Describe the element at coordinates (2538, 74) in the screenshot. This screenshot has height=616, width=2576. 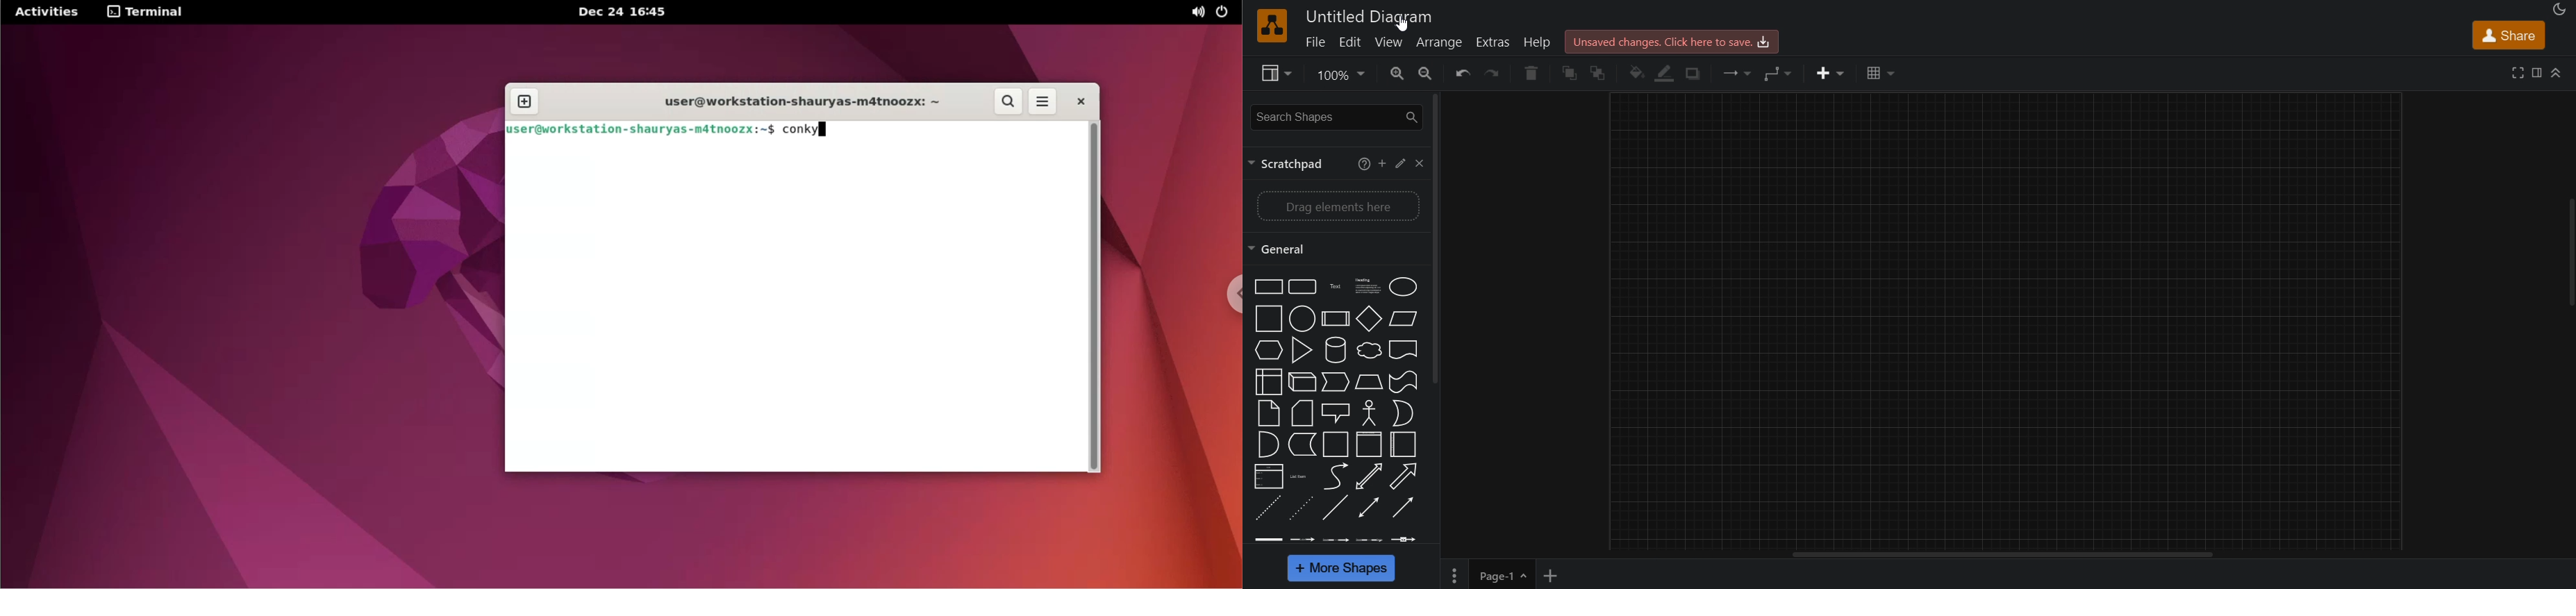
I see `format` at that location.